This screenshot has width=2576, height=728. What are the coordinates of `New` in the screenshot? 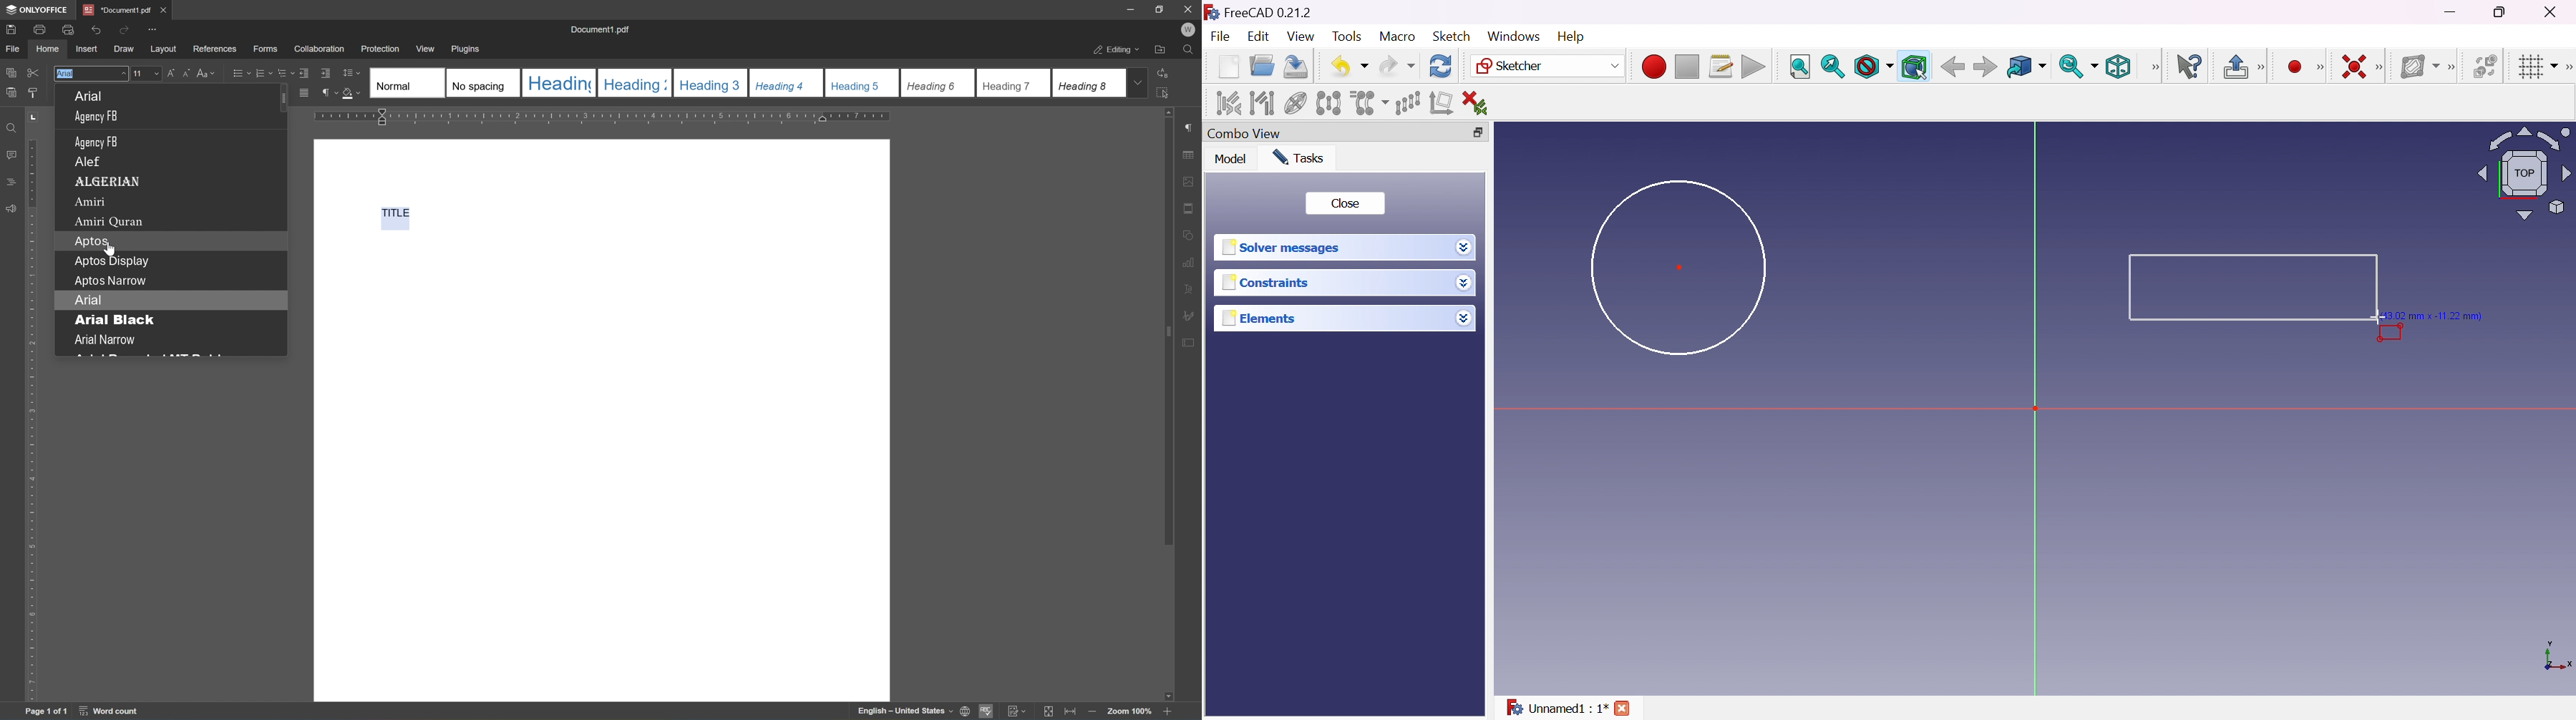 It's located at (1229, 66).